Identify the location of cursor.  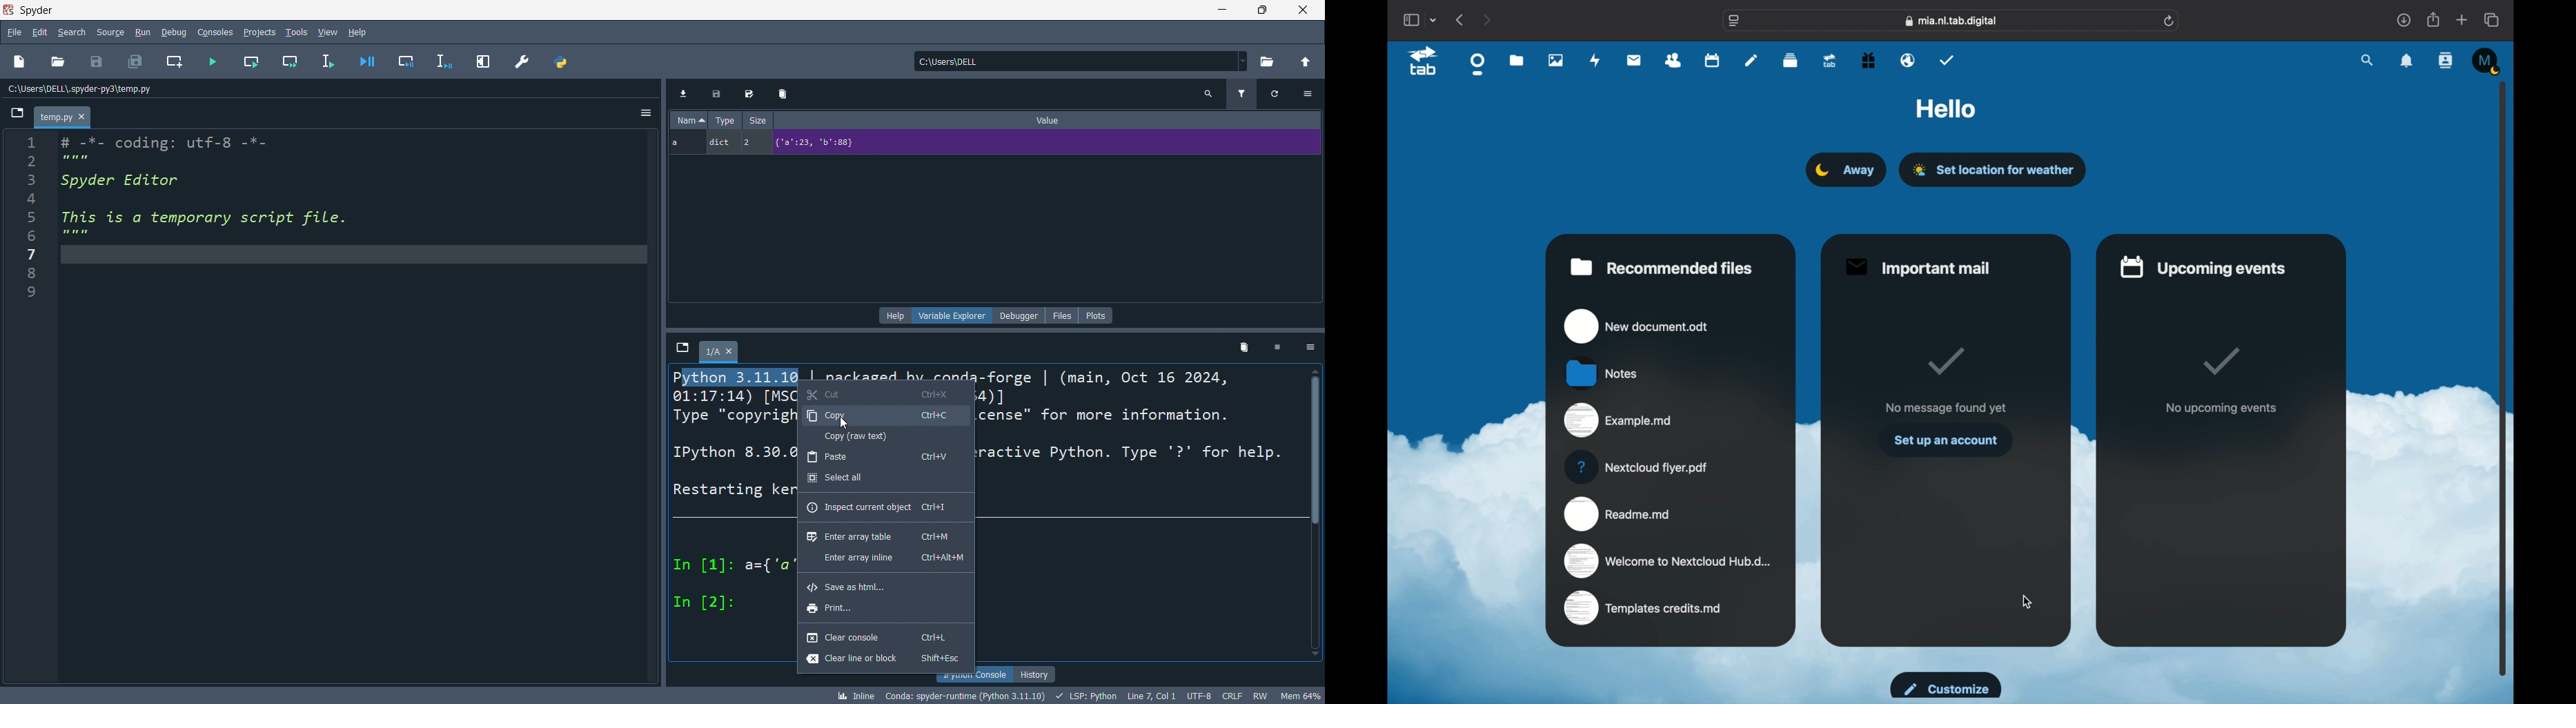
(2027, 602).